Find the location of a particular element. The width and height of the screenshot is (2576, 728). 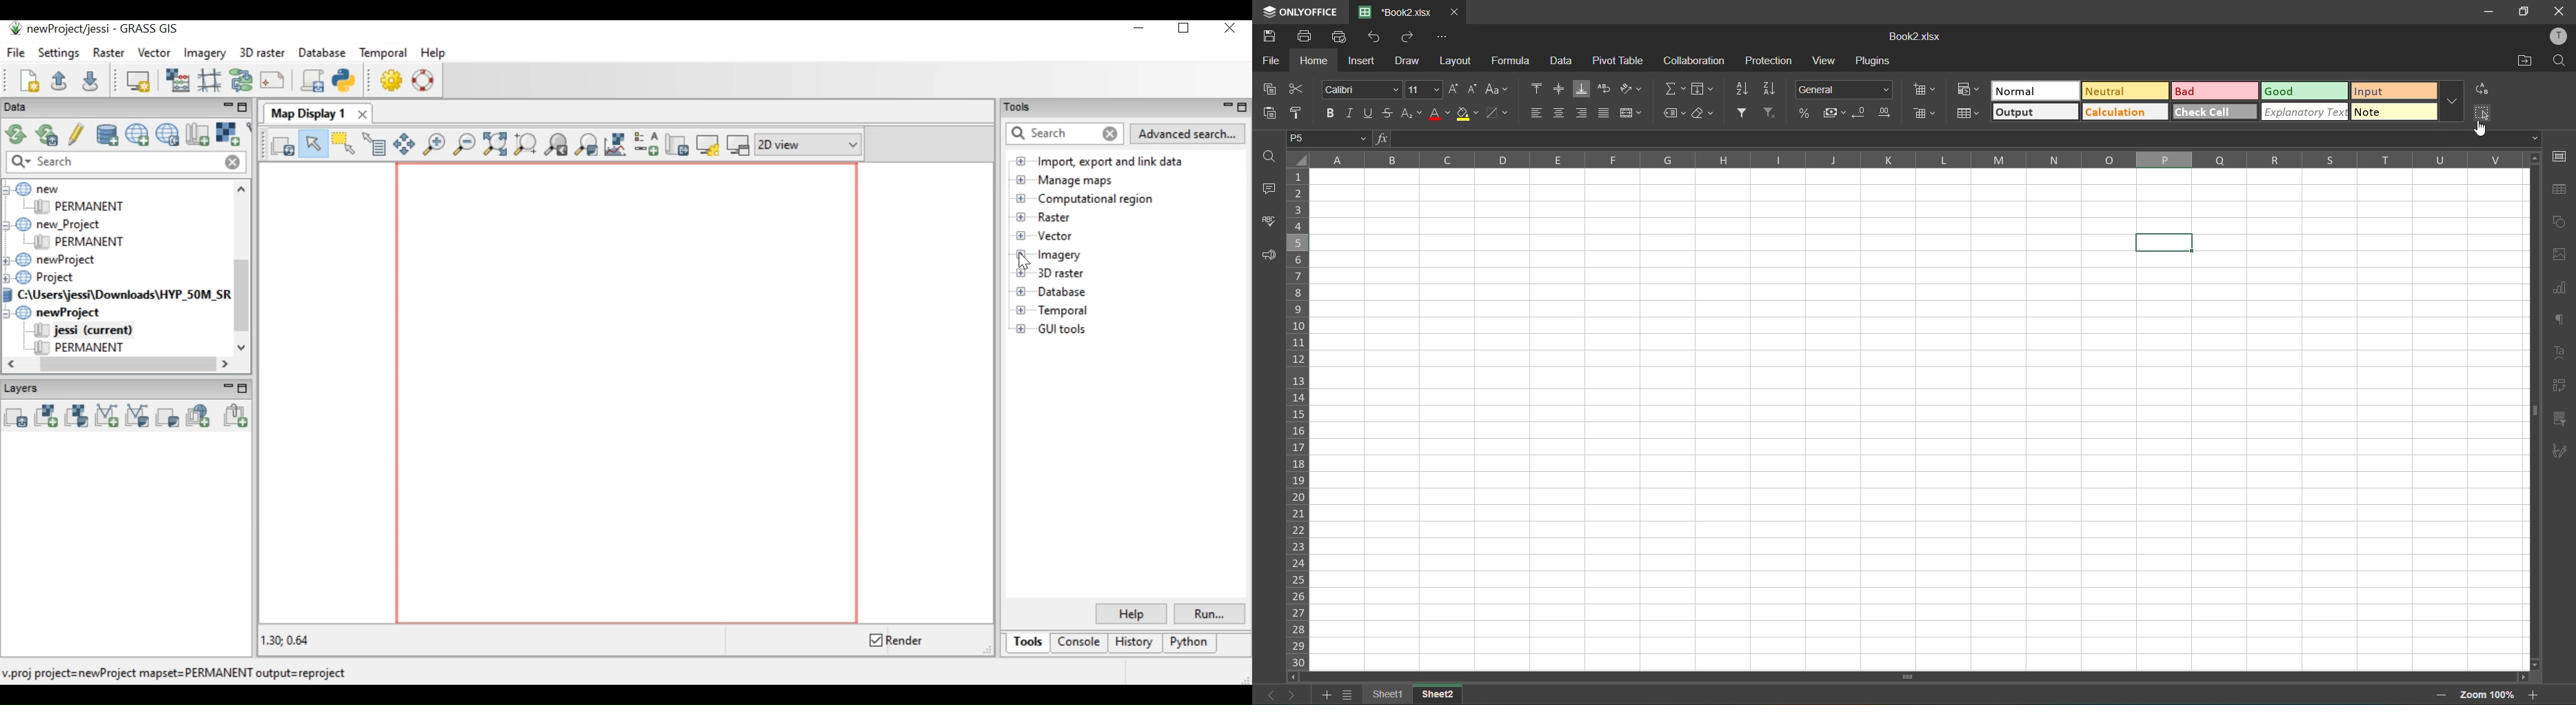

justified is located at coordinates (1604, 114).